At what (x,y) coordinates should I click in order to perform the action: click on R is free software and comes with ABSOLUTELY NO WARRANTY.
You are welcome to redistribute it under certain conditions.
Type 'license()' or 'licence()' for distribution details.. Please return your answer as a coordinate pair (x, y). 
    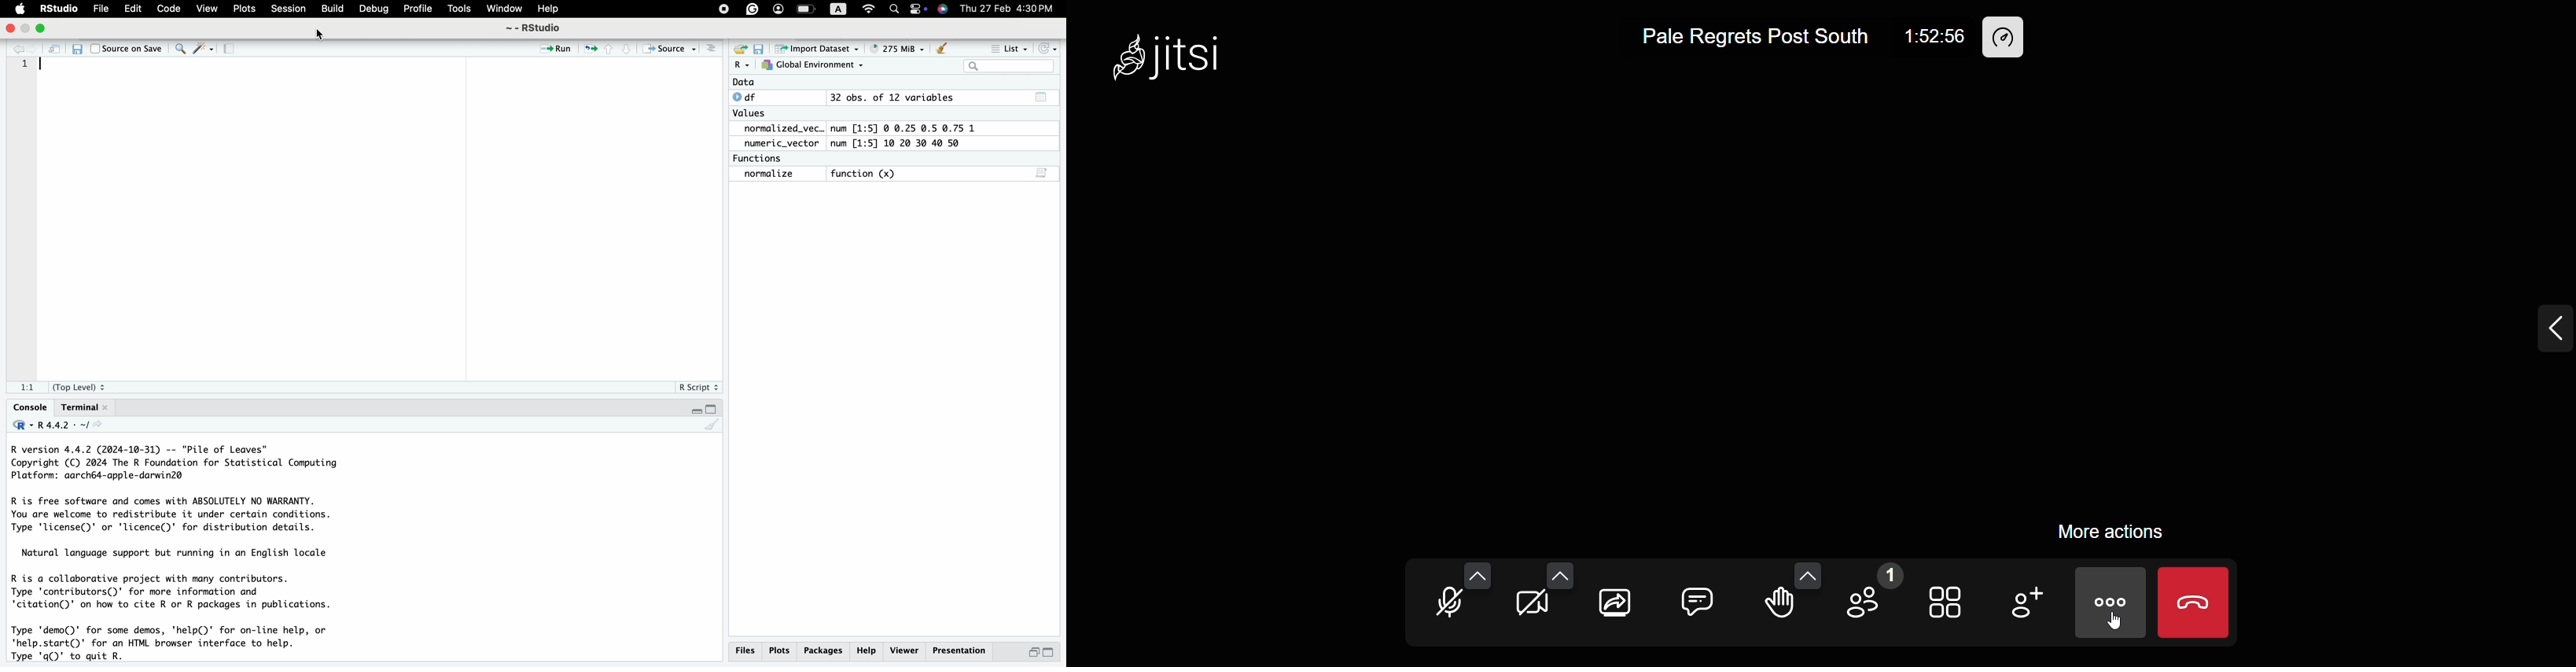
    Looking at the image, I should click on (192, 516).